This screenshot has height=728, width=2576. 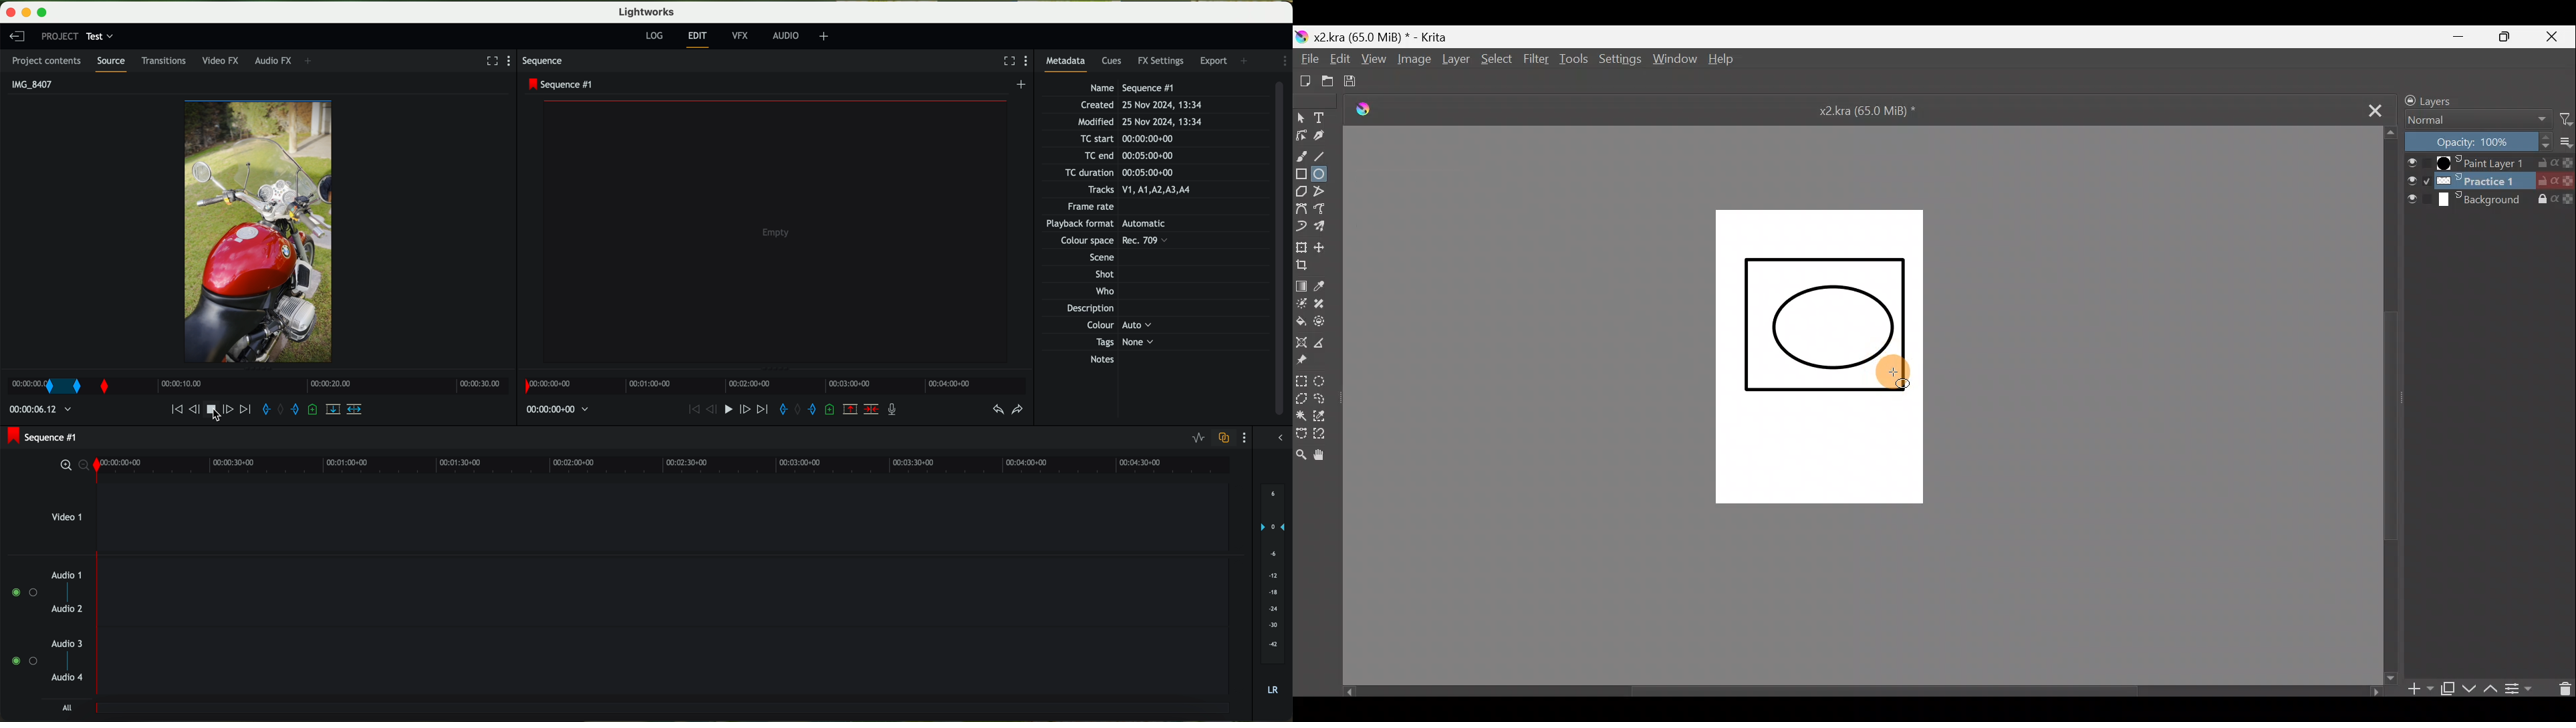 I want to click on Move layer/mask down, so click(x=2469, y=684).